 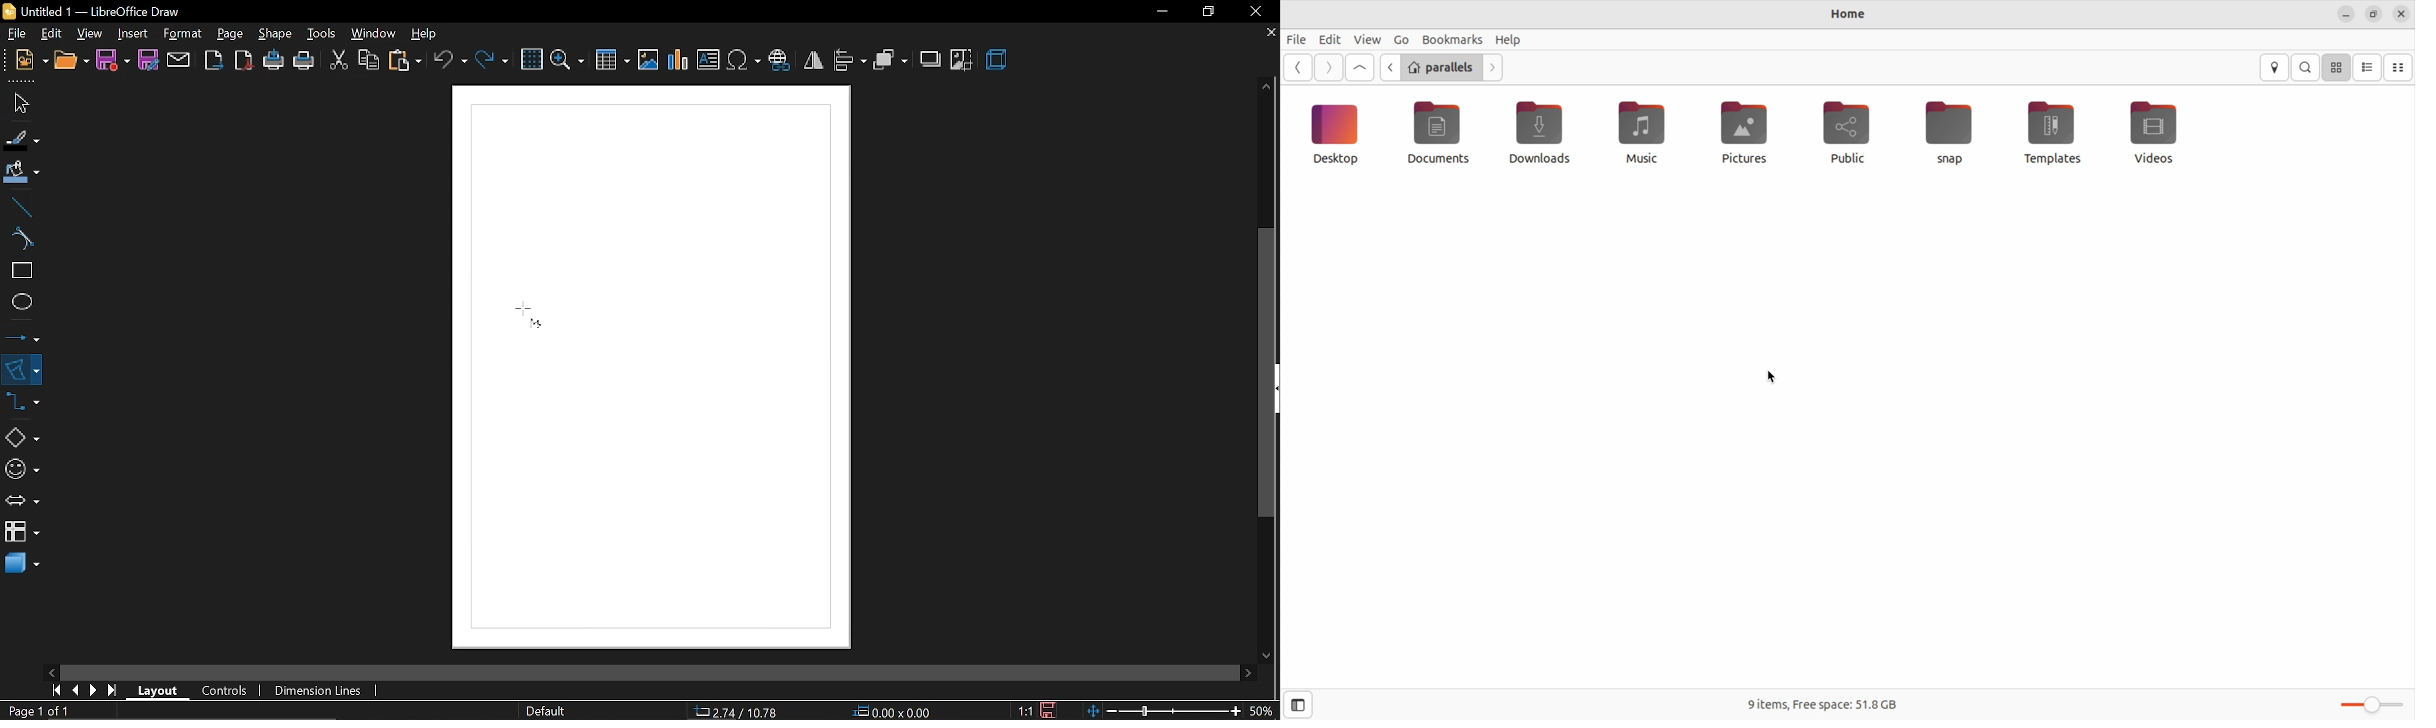 I want to click on fill color, so click(x=19, y=172).